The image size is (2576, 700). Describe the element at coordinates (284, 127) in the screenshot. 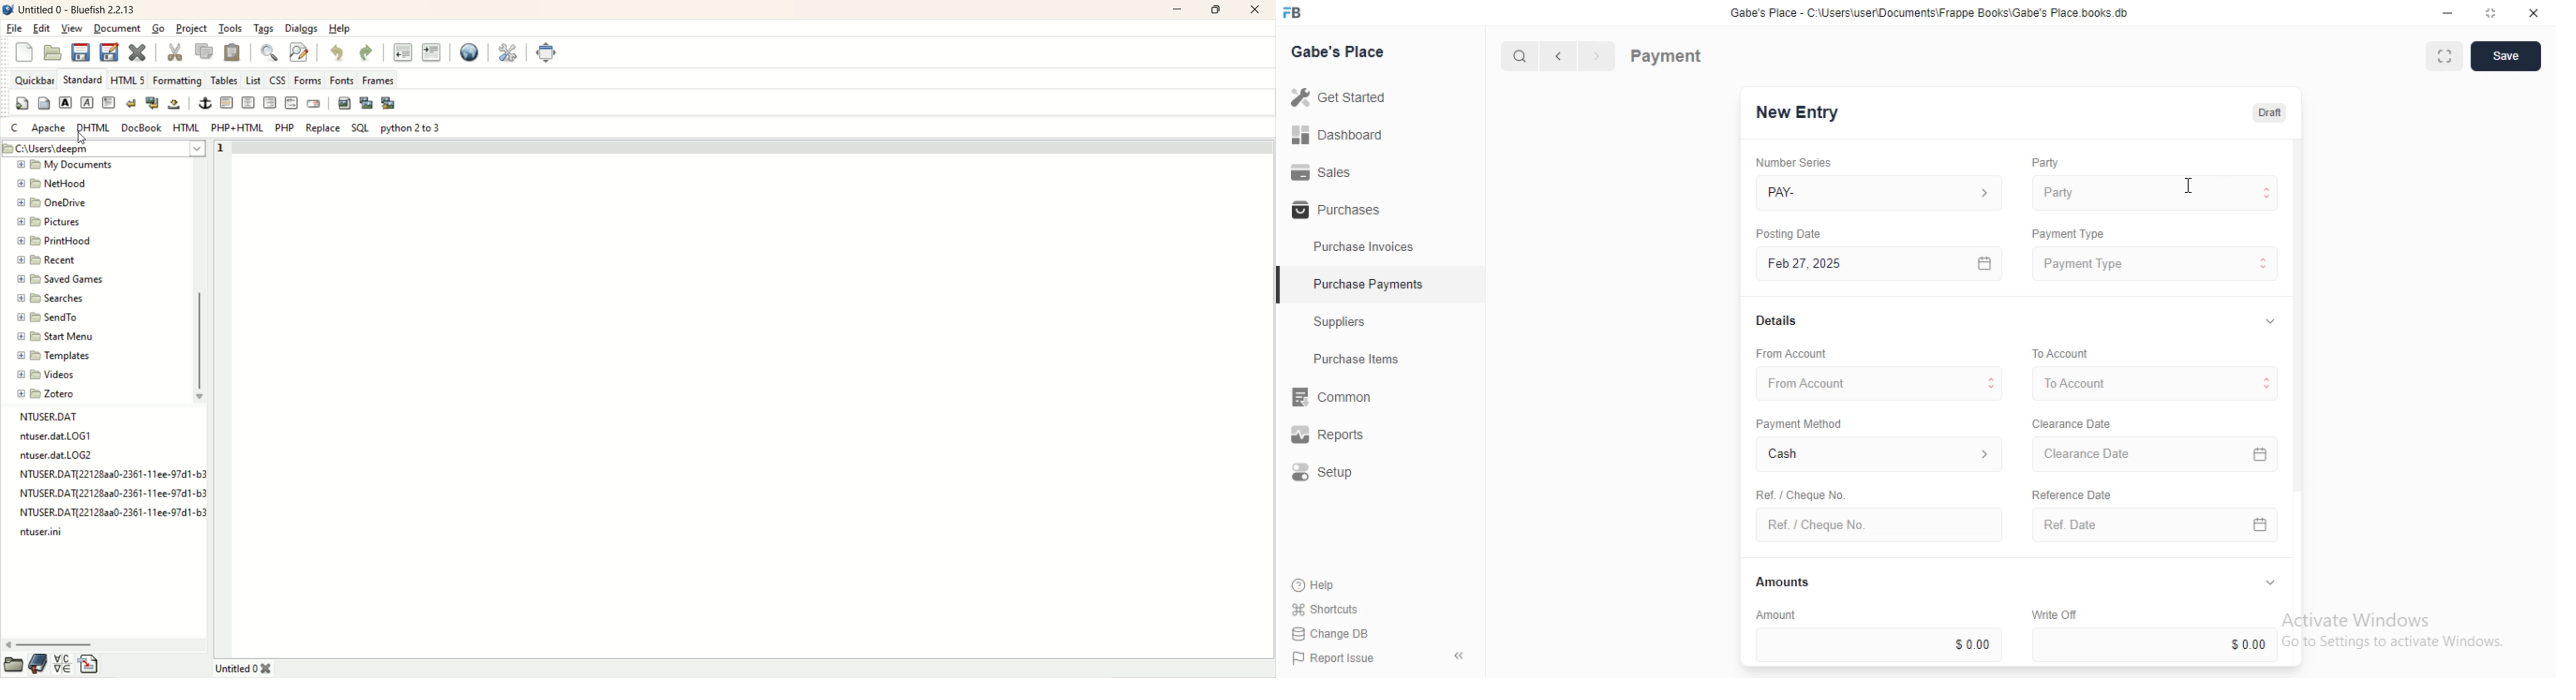

I see `PHP` at that location.